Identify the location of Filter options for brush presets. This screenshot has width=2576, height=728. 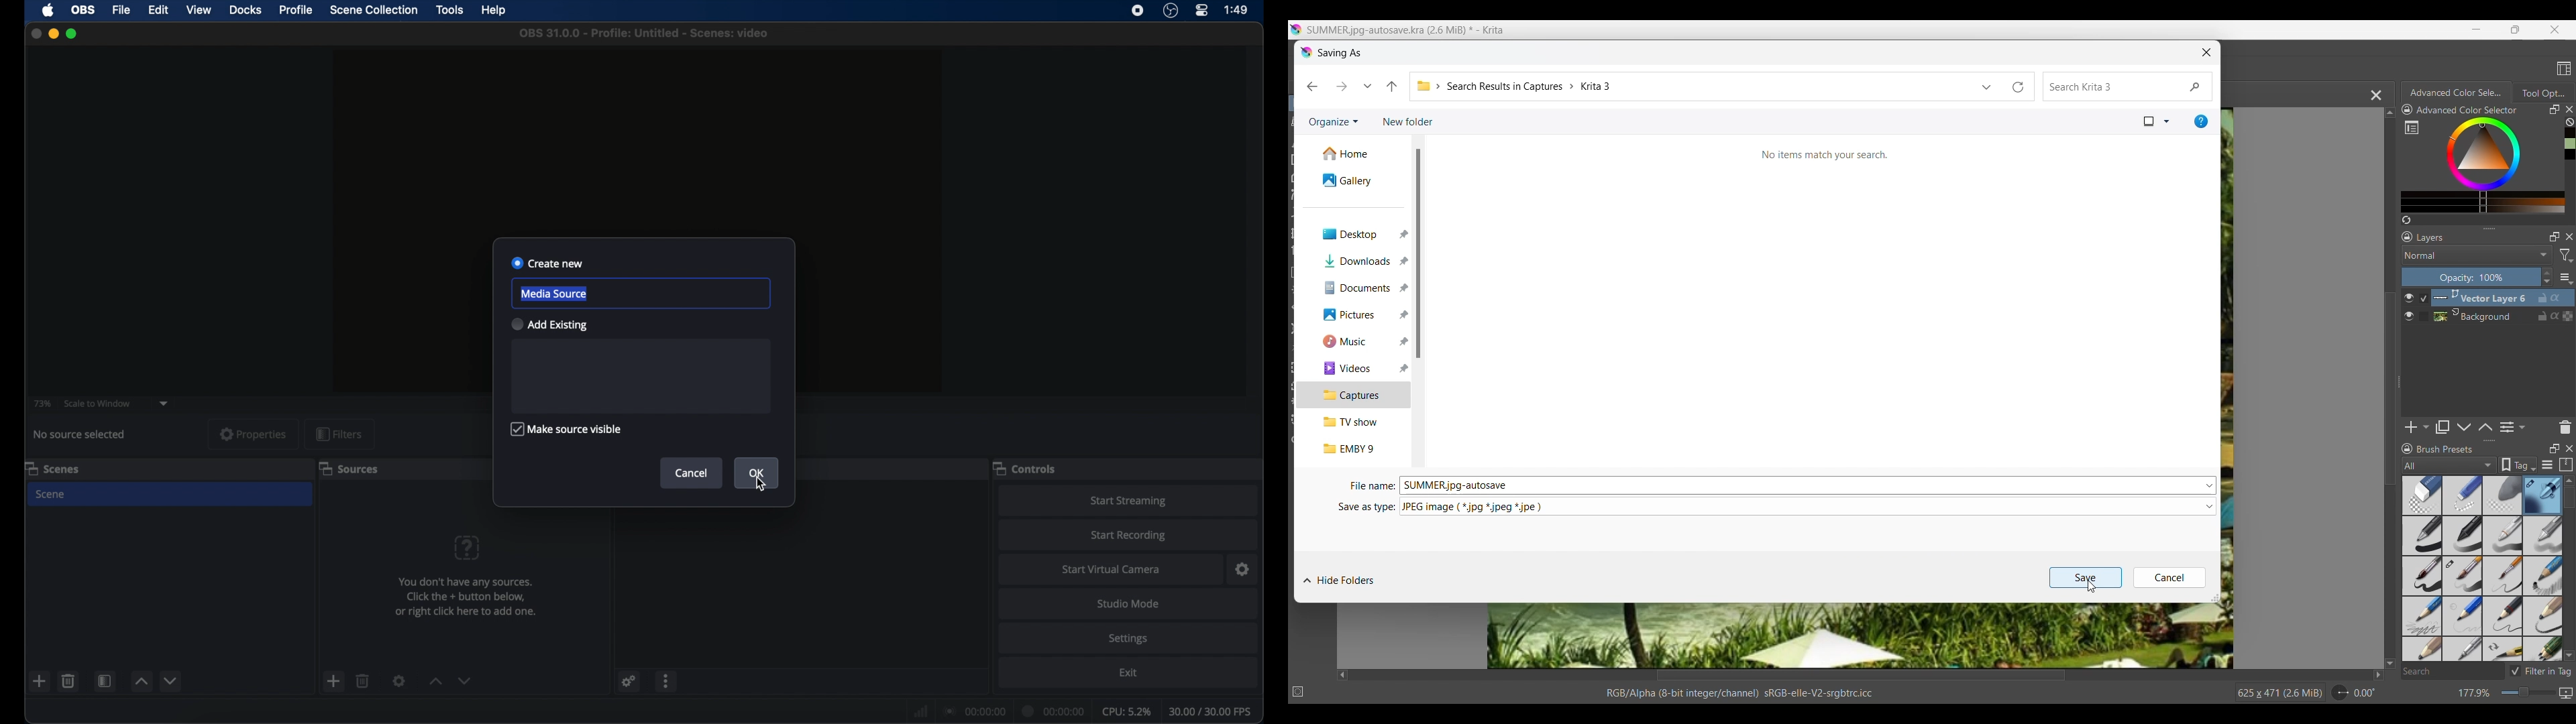
(2449, 465).